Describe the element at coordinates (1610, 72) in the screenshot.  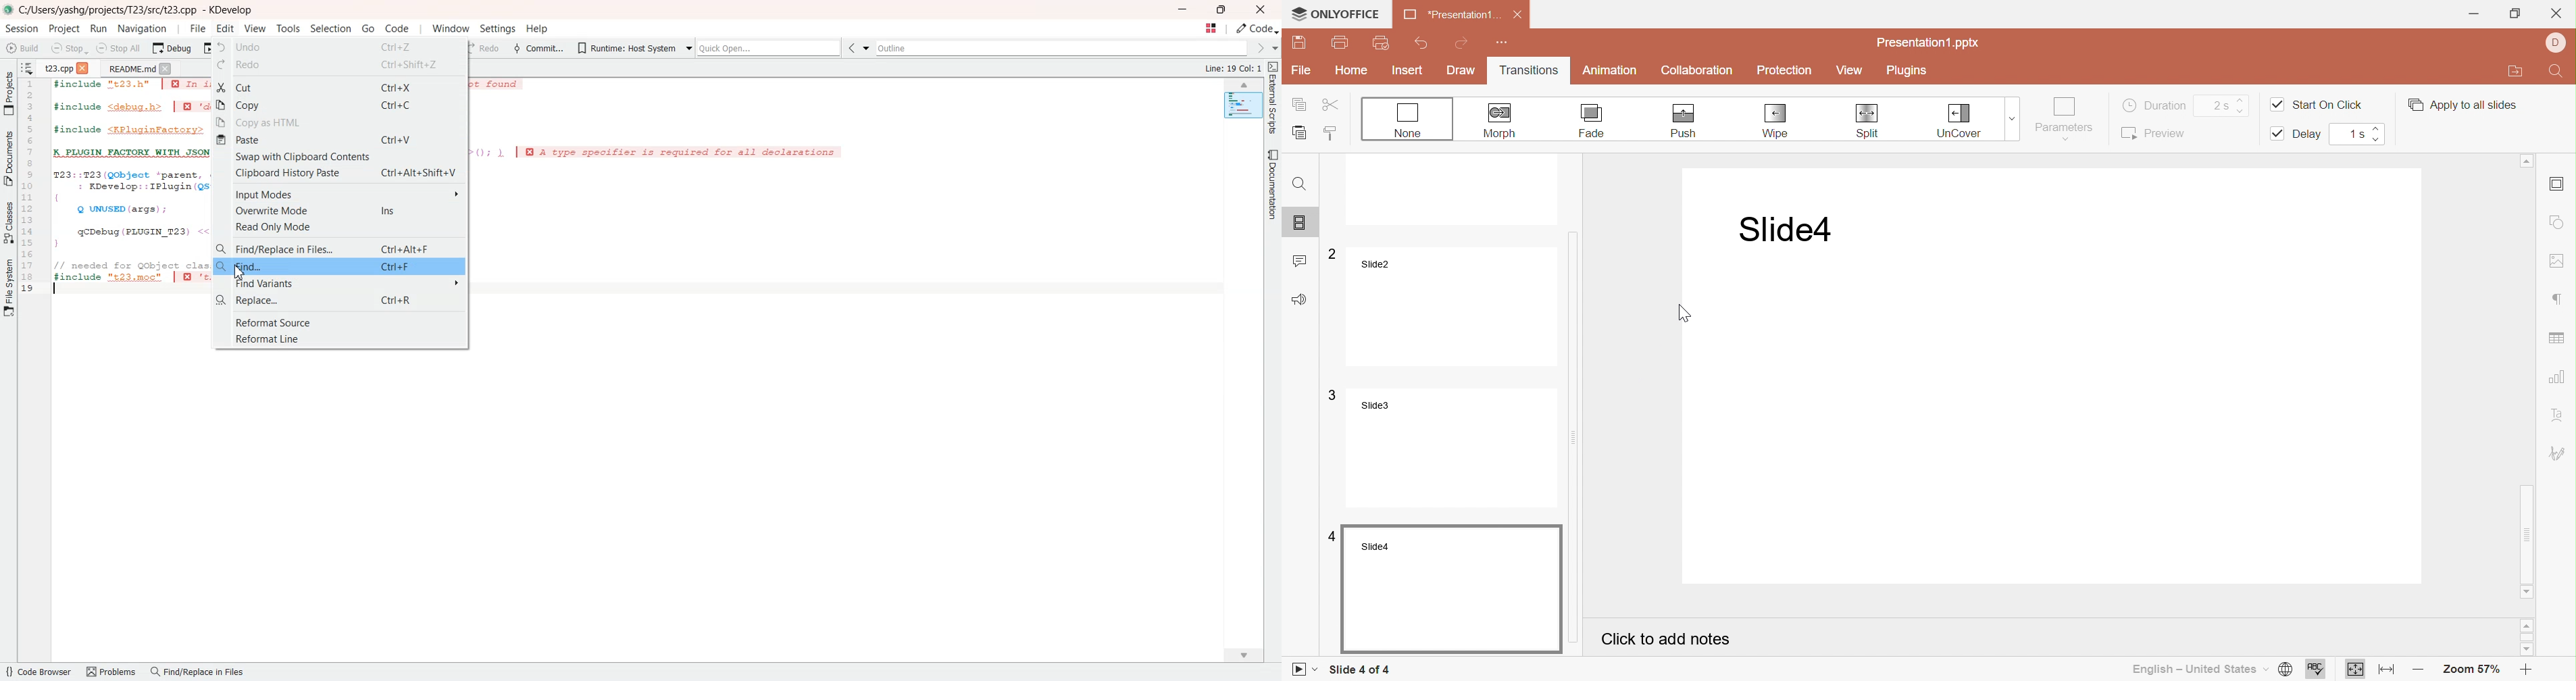
I see `Animation` at that location.